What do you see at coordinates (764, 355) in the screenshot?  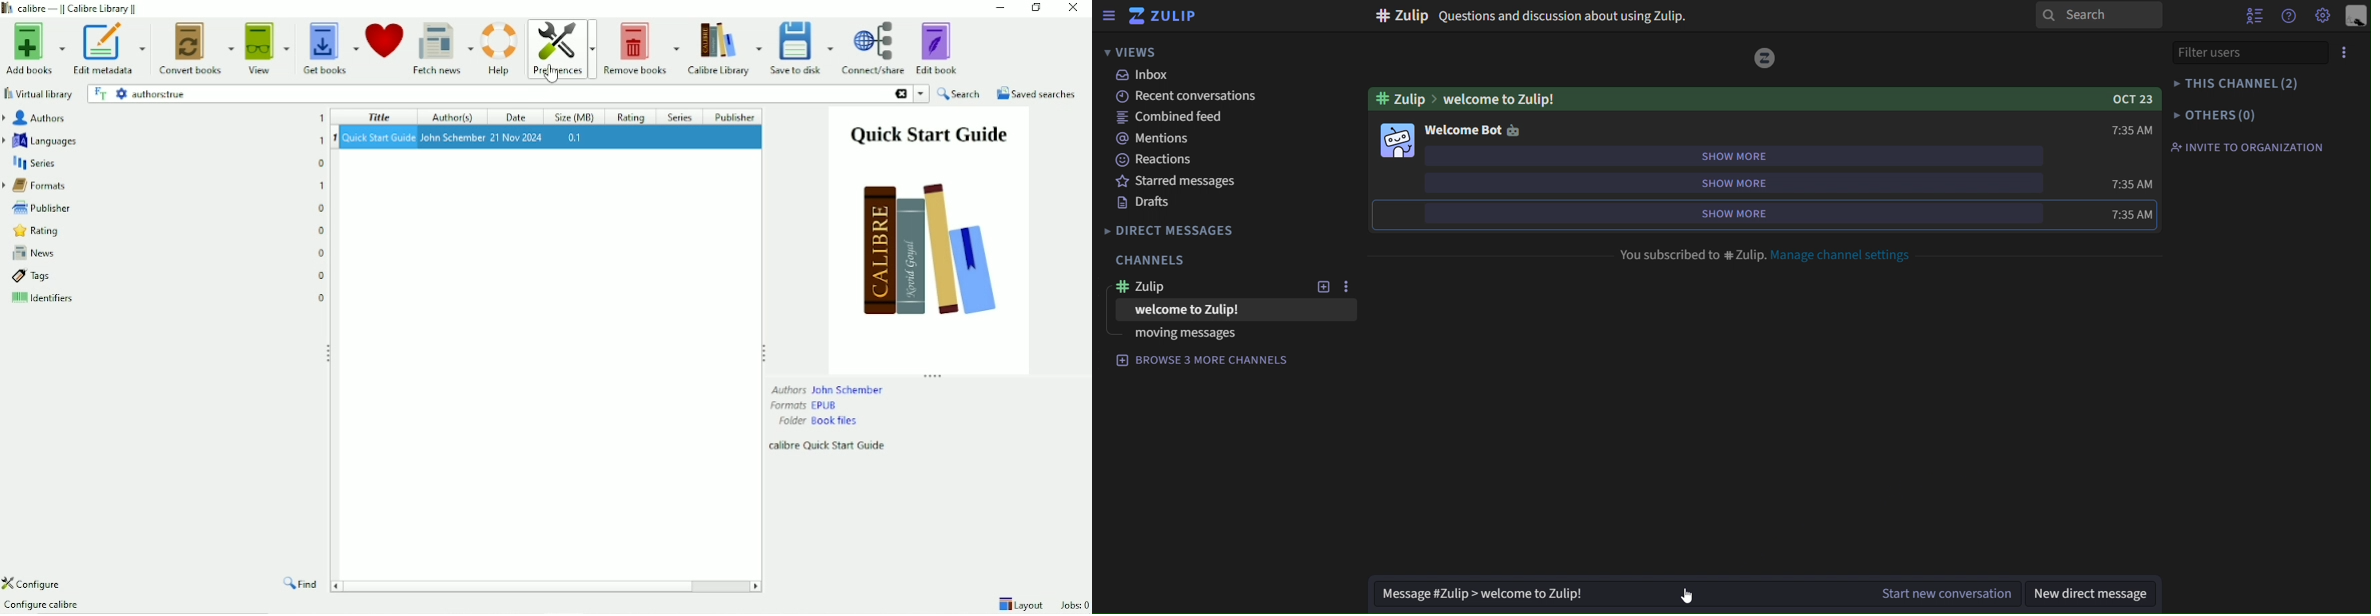 I see `Resize` at bounding box center [764, 355].